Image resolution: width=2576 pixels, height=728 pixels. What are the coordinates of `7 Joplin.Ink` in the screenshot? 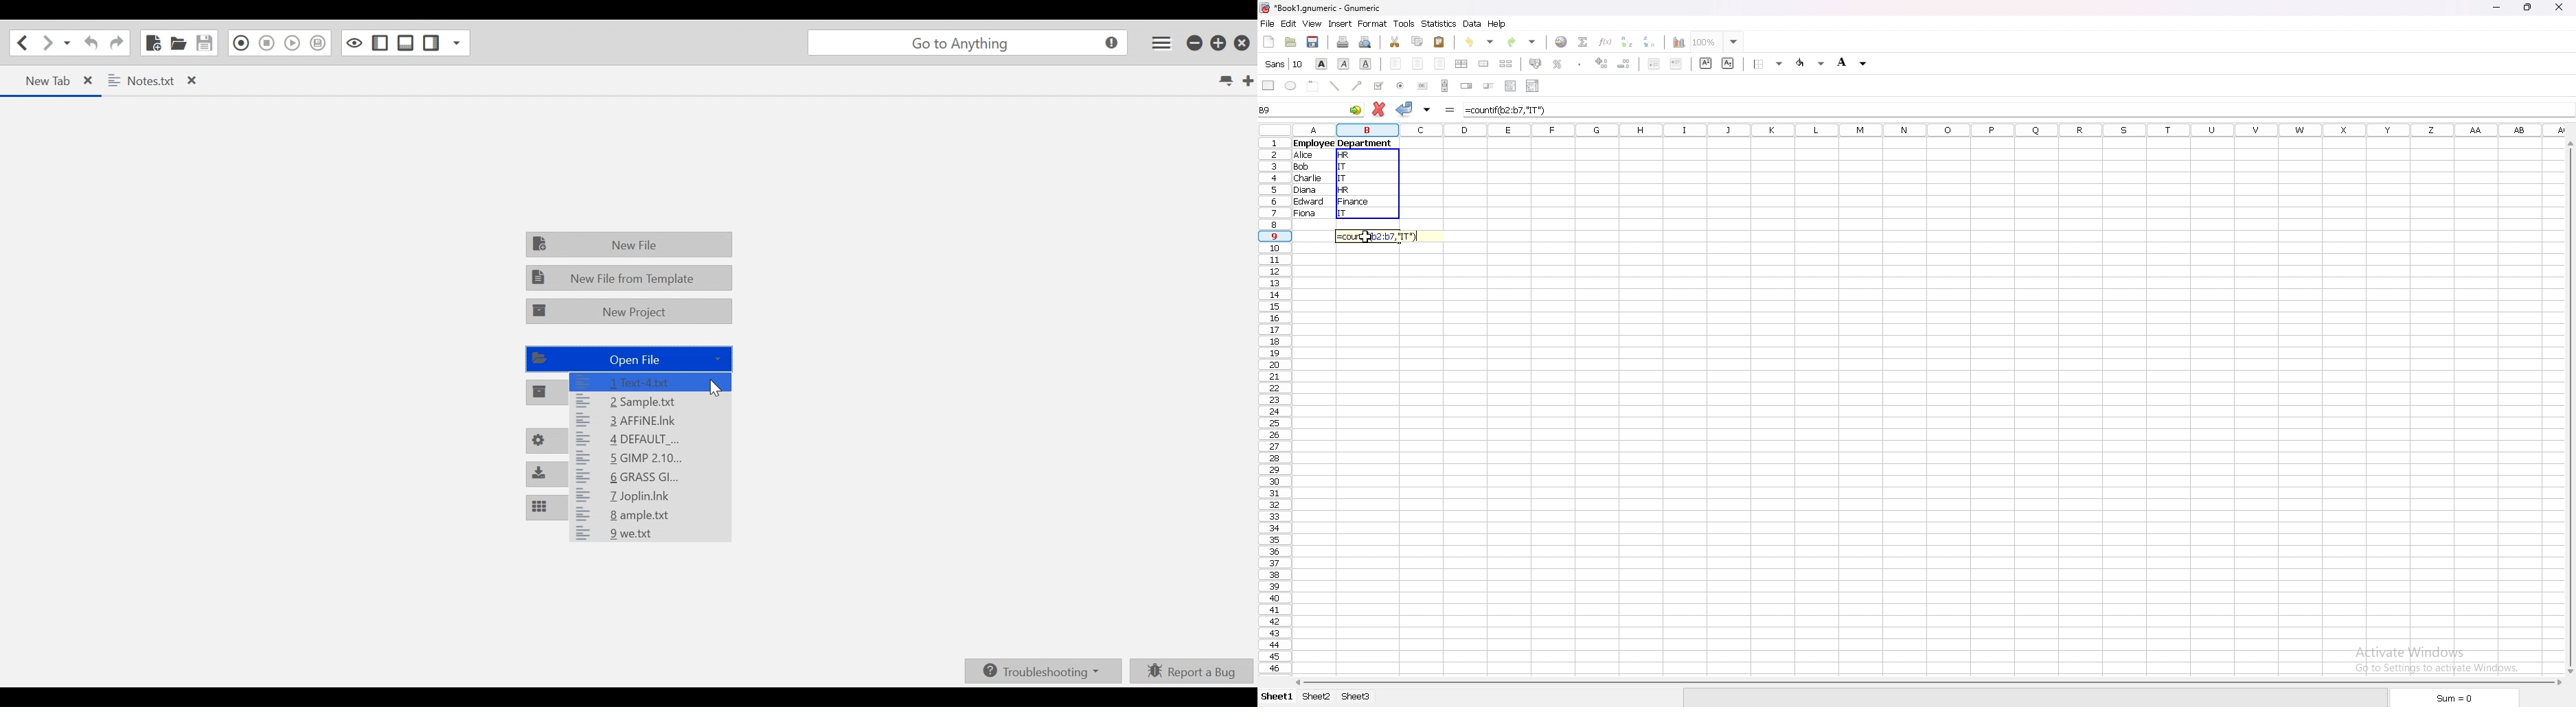 It's located at (652, 498).